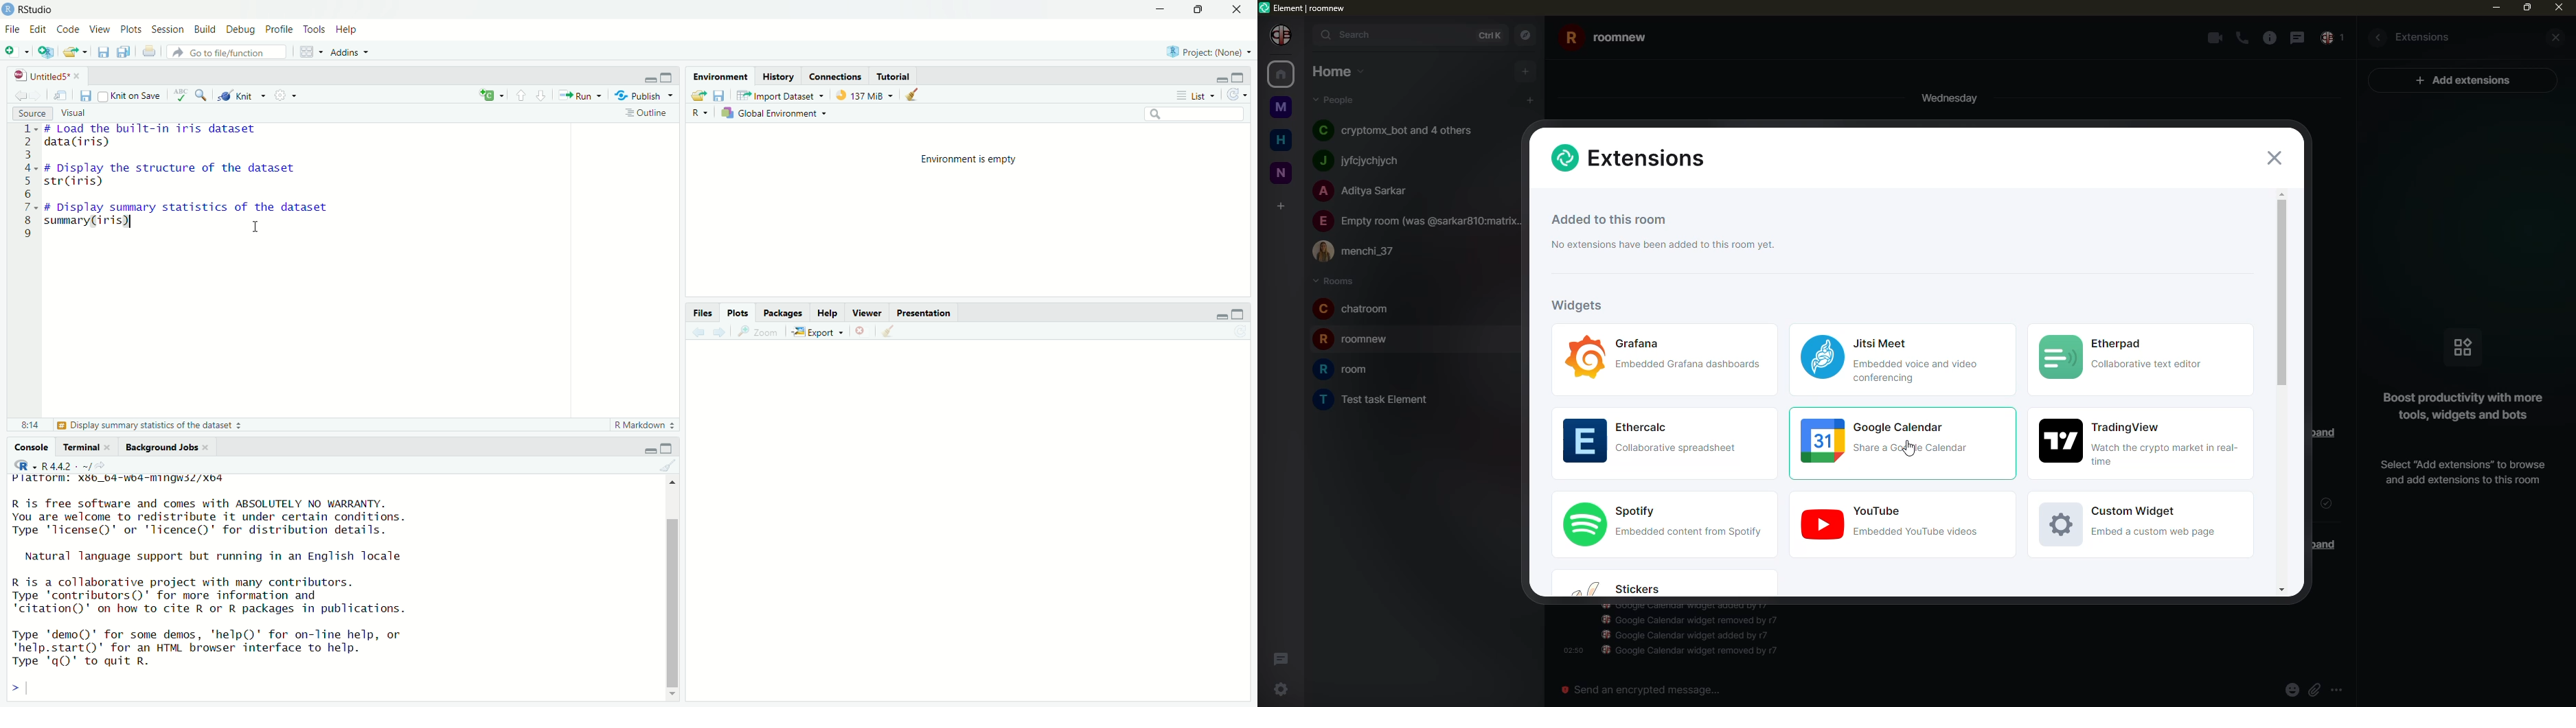 This screenshot has height=728, width=2576. Describe the element at coordinates (1668, 356) in the screenshot. I see `widgets` at that location.